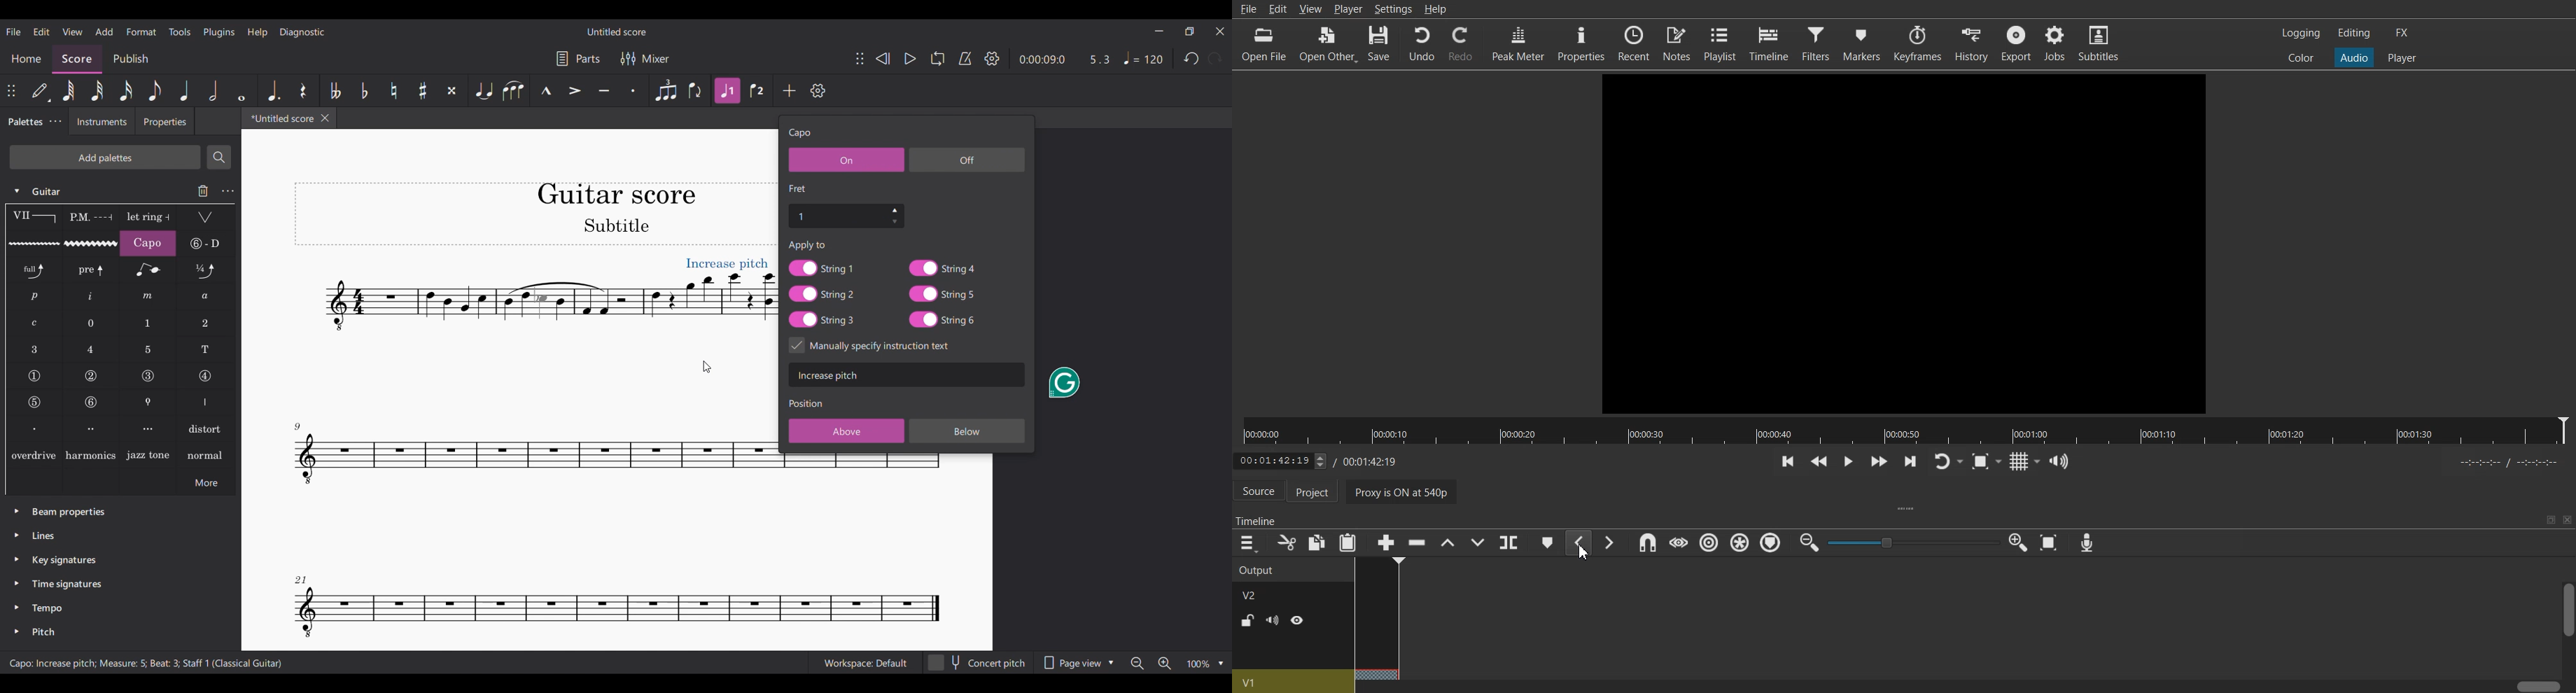 The image size is (2576, 700). Describe the element at coordinates (1786, 461) in the screenshot. I see `Skip to the previous point` at that location.